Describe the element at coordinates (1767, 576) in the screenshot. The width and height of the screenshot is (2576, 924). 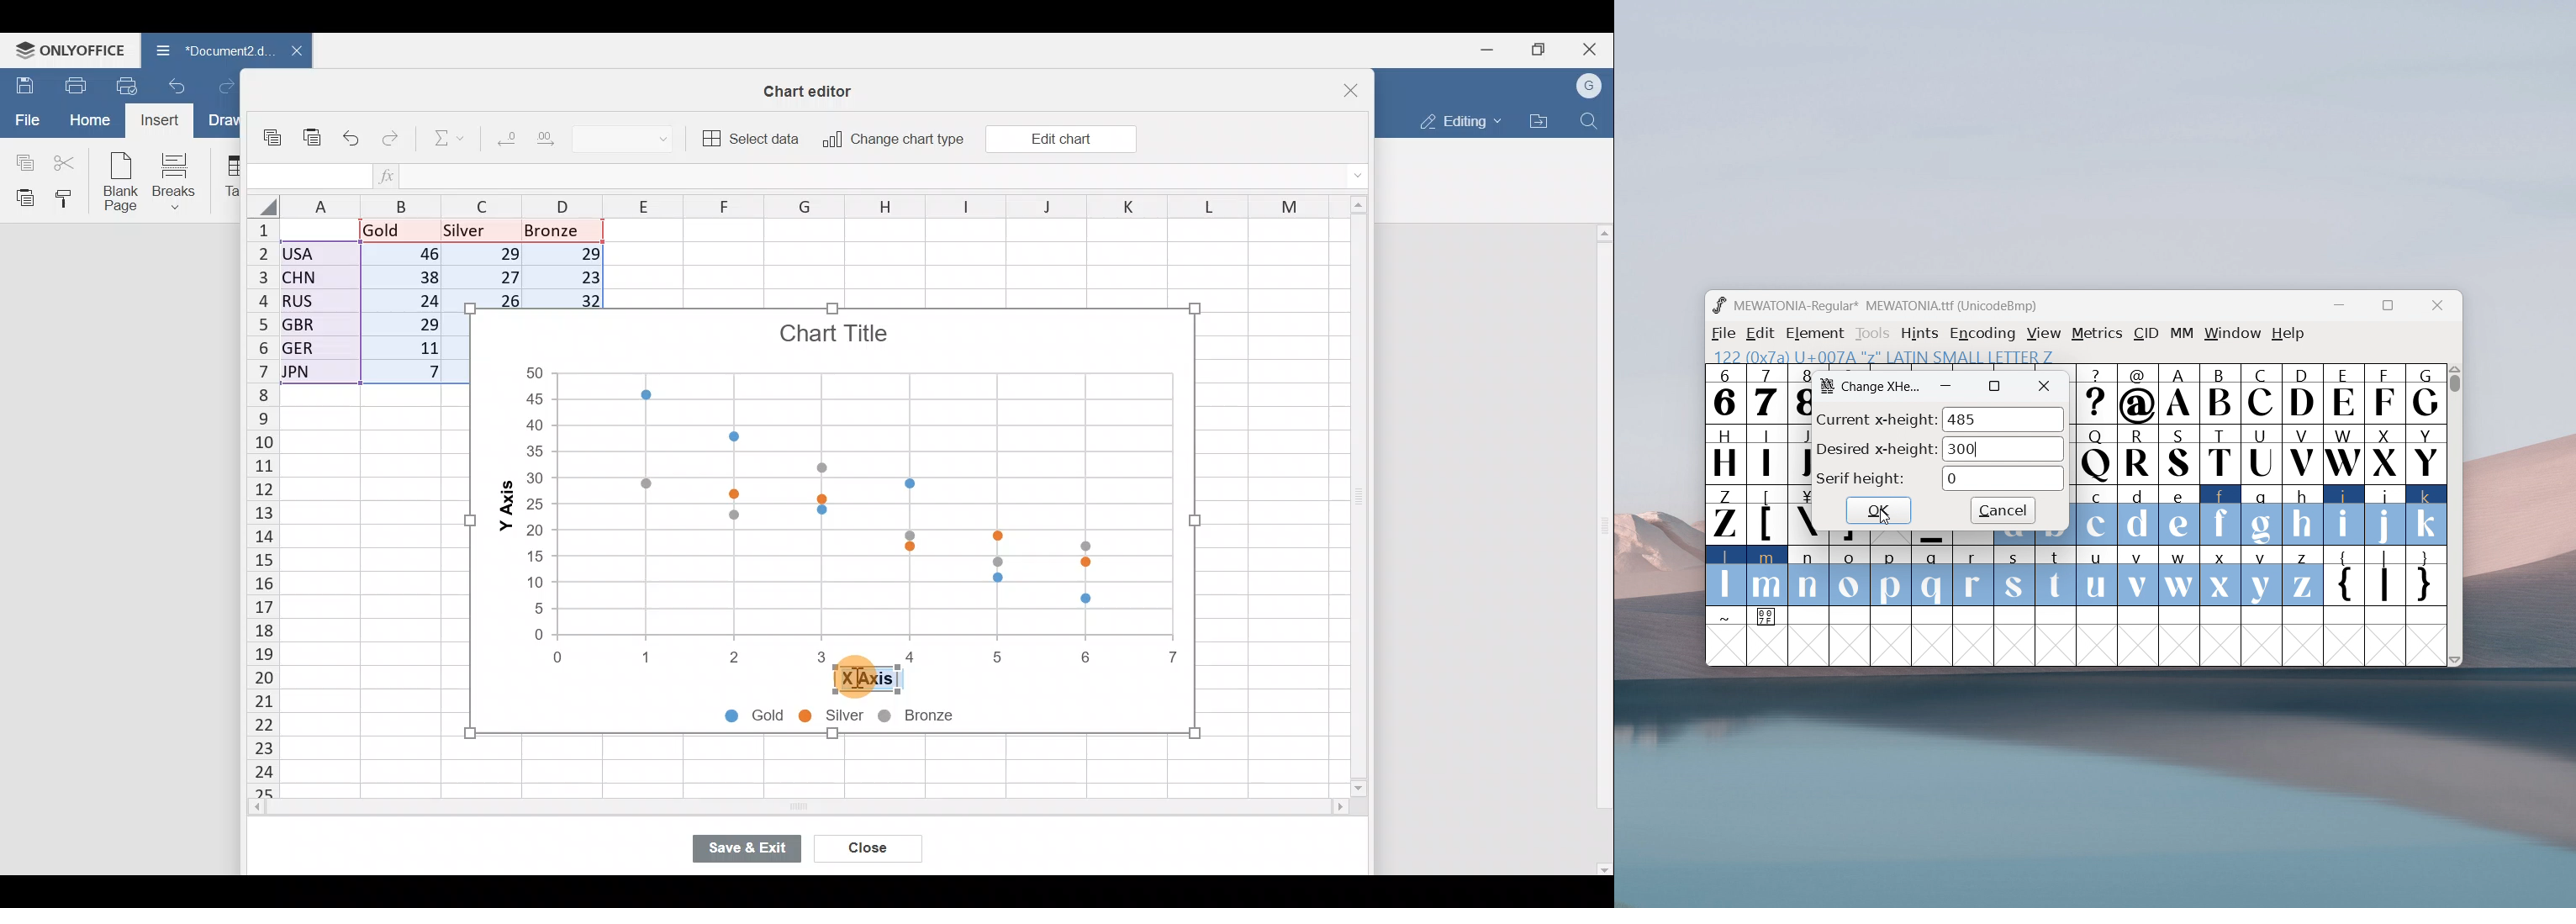
I see `m` at that location.